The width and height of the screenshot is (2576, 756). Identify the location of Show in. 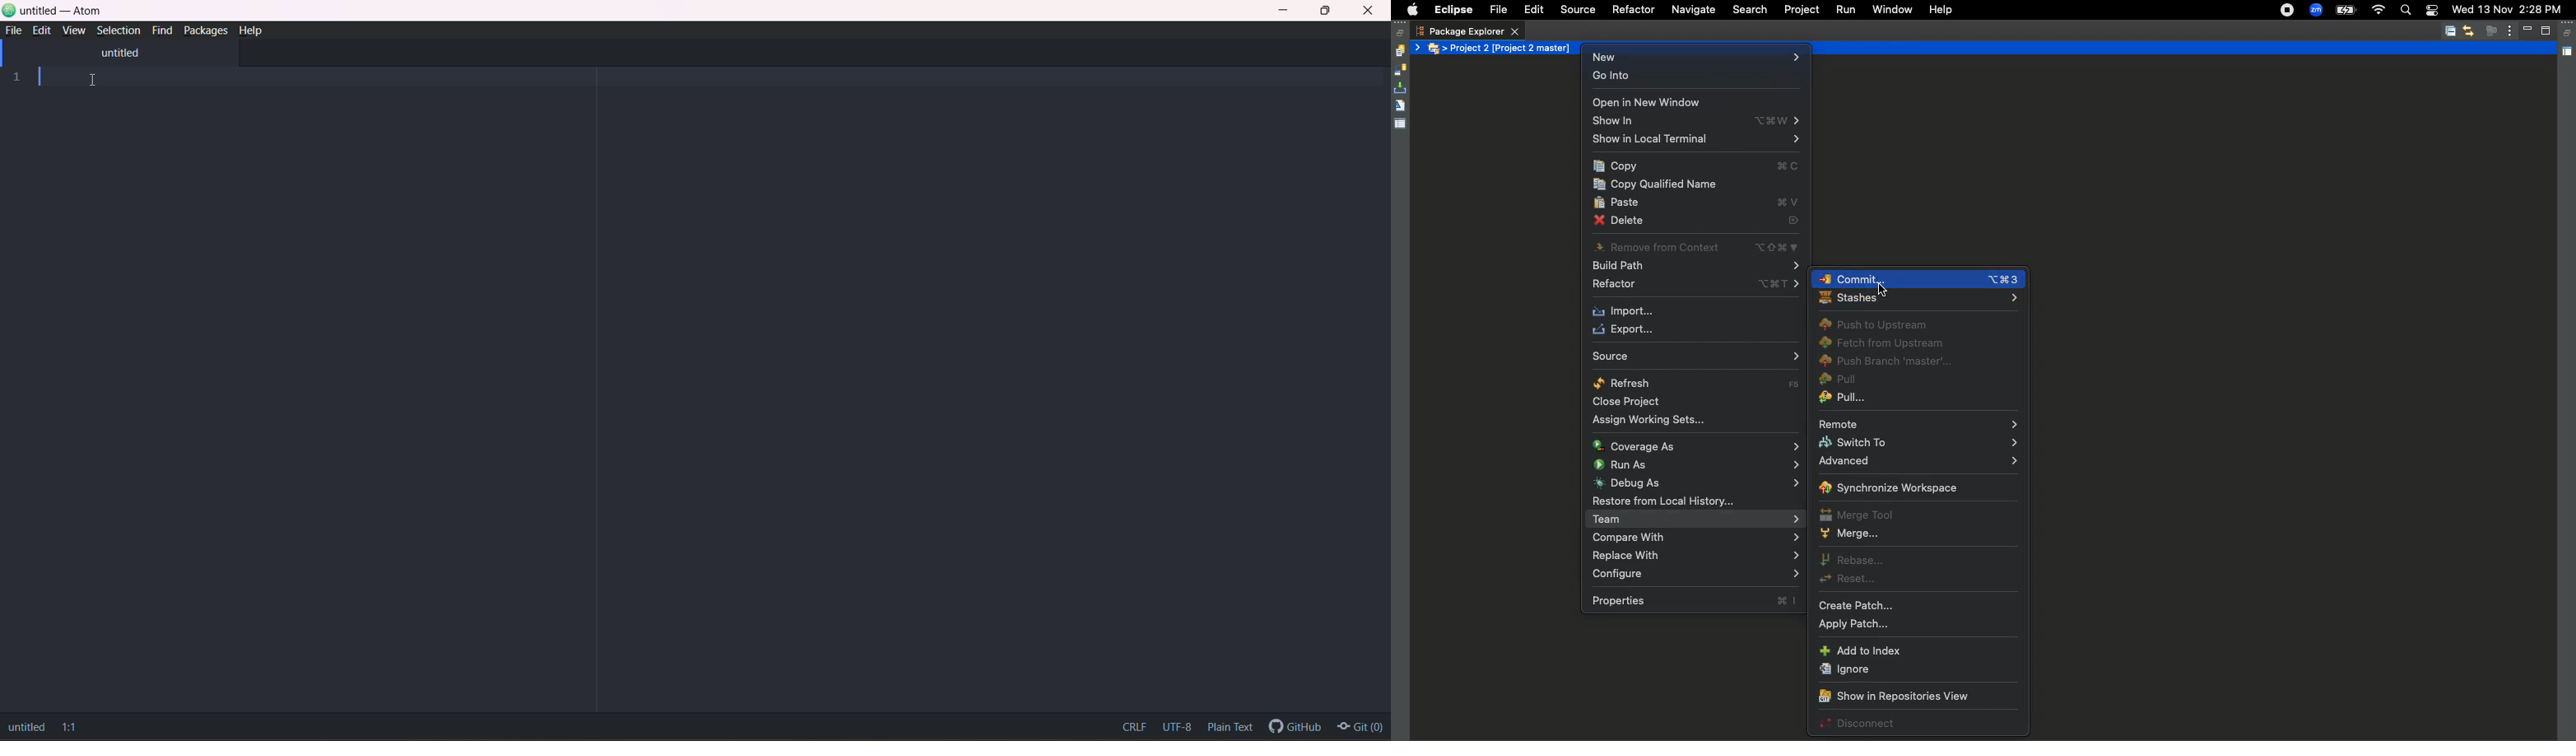
(1700, 123).